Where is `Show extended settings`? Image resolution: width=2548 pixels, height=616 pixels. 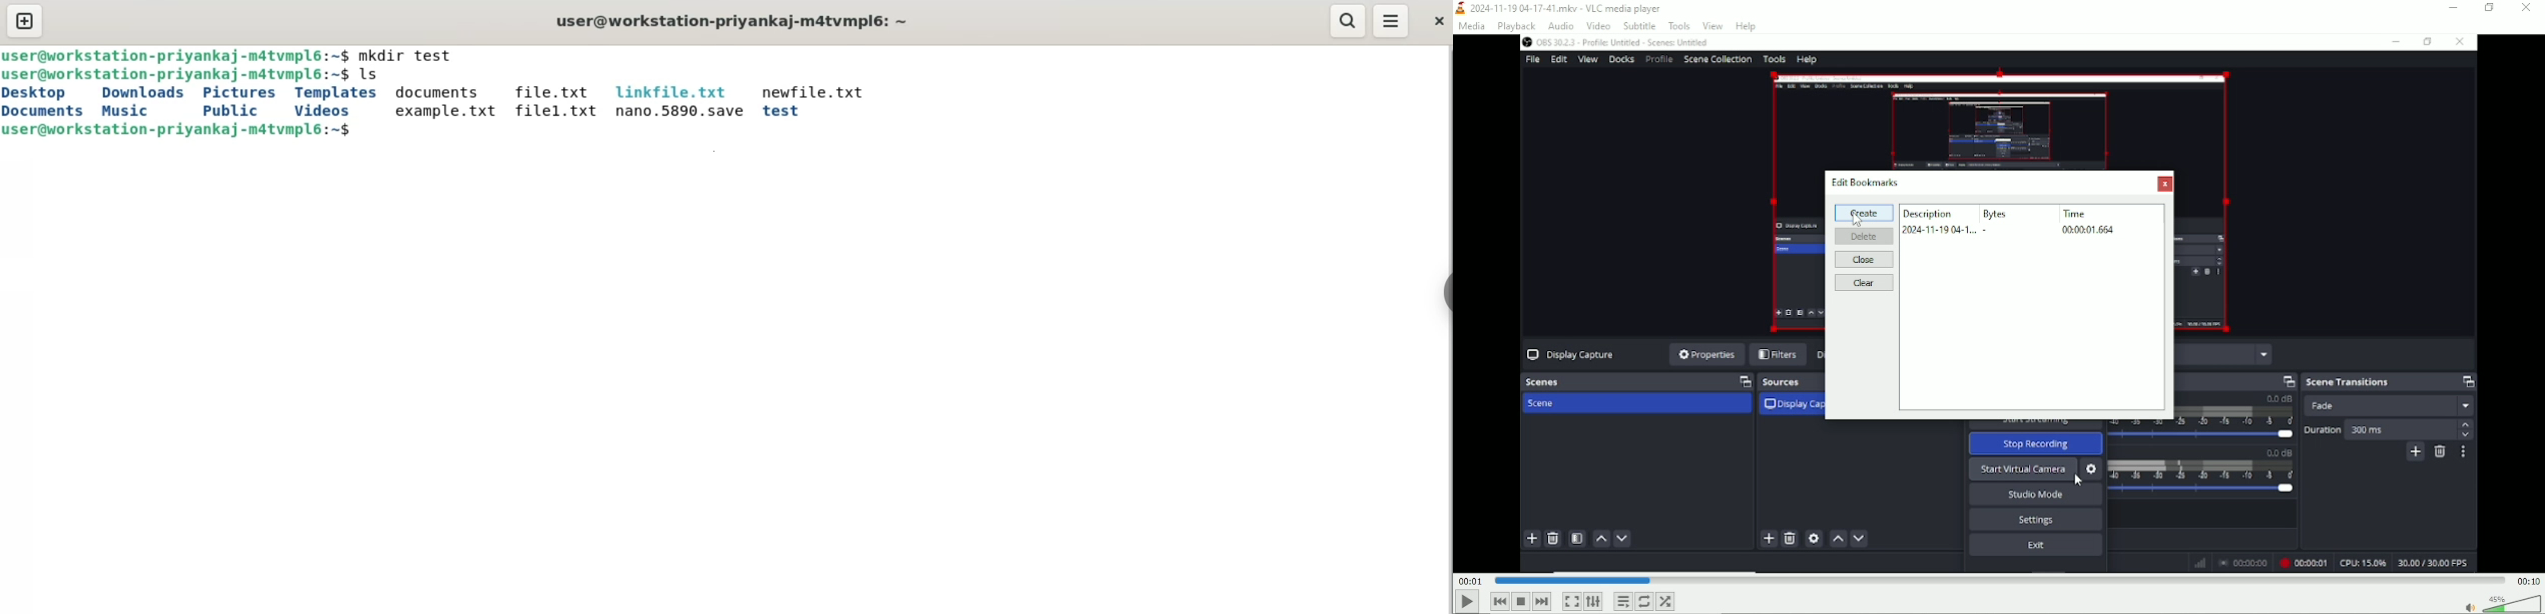 Show extended settings is located at coordinates (1594, 602).